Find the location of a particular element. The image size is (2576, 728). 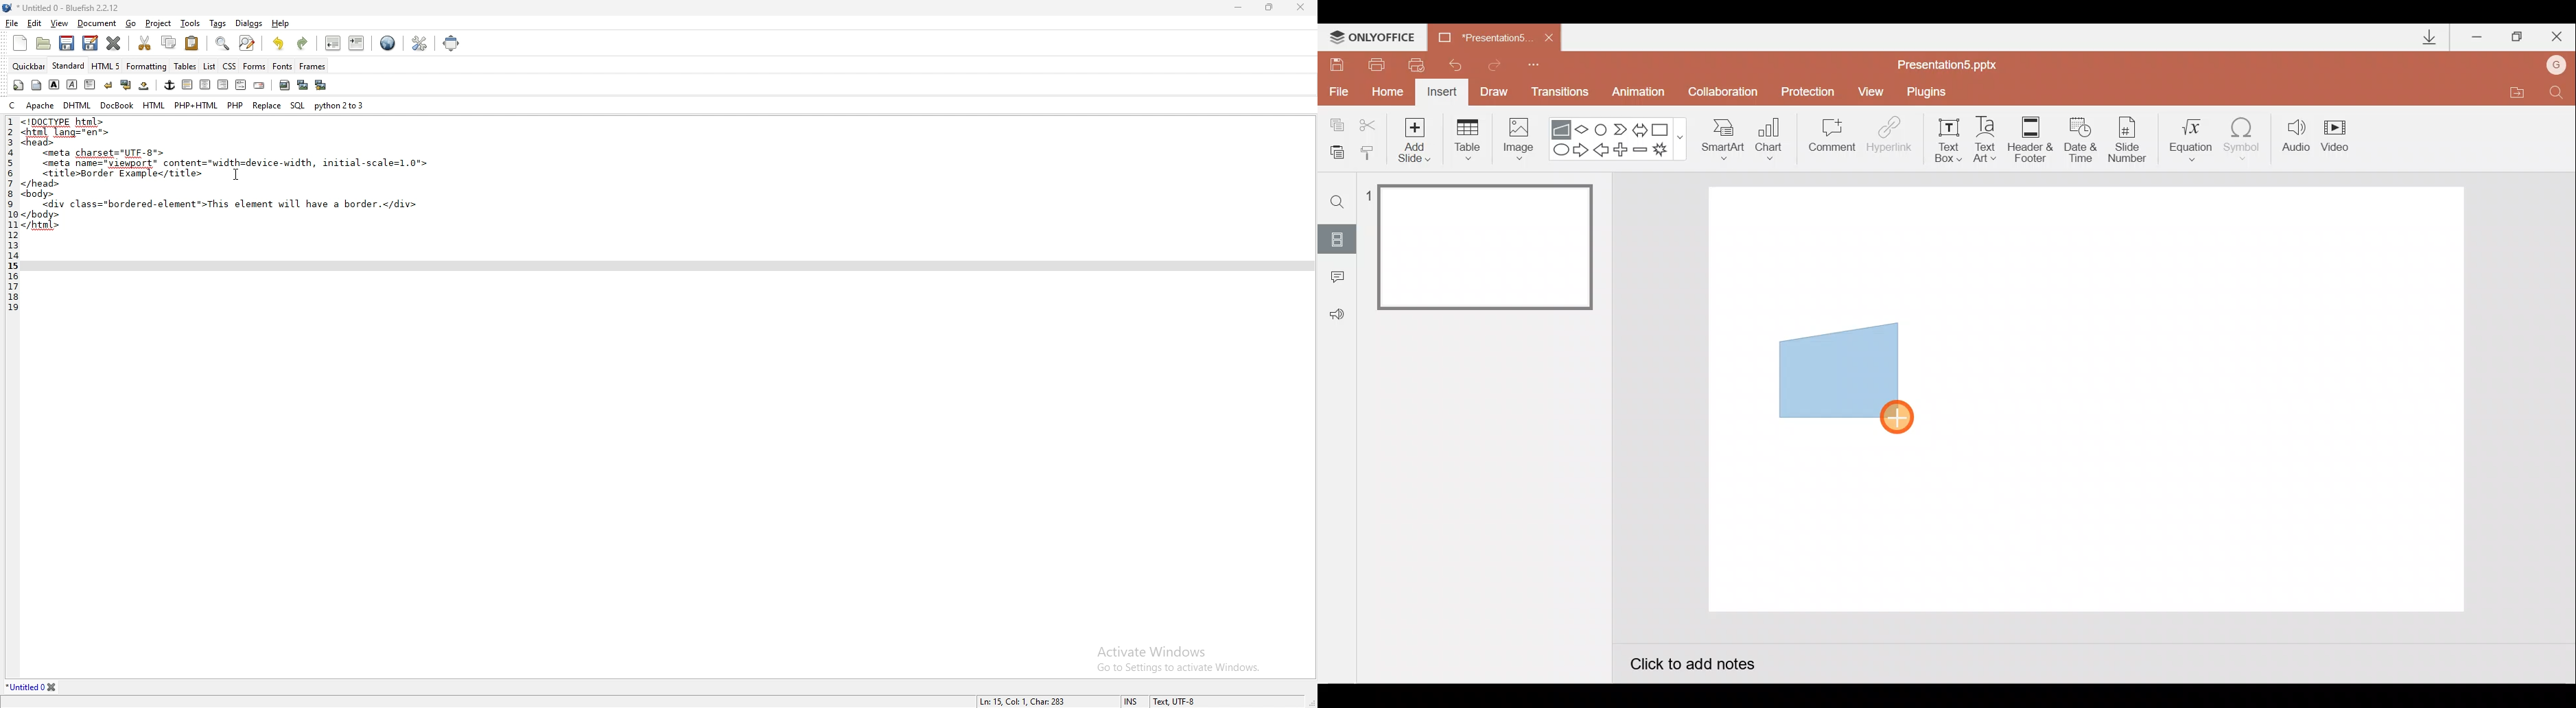

save file as is located at coordinates (91, 43).